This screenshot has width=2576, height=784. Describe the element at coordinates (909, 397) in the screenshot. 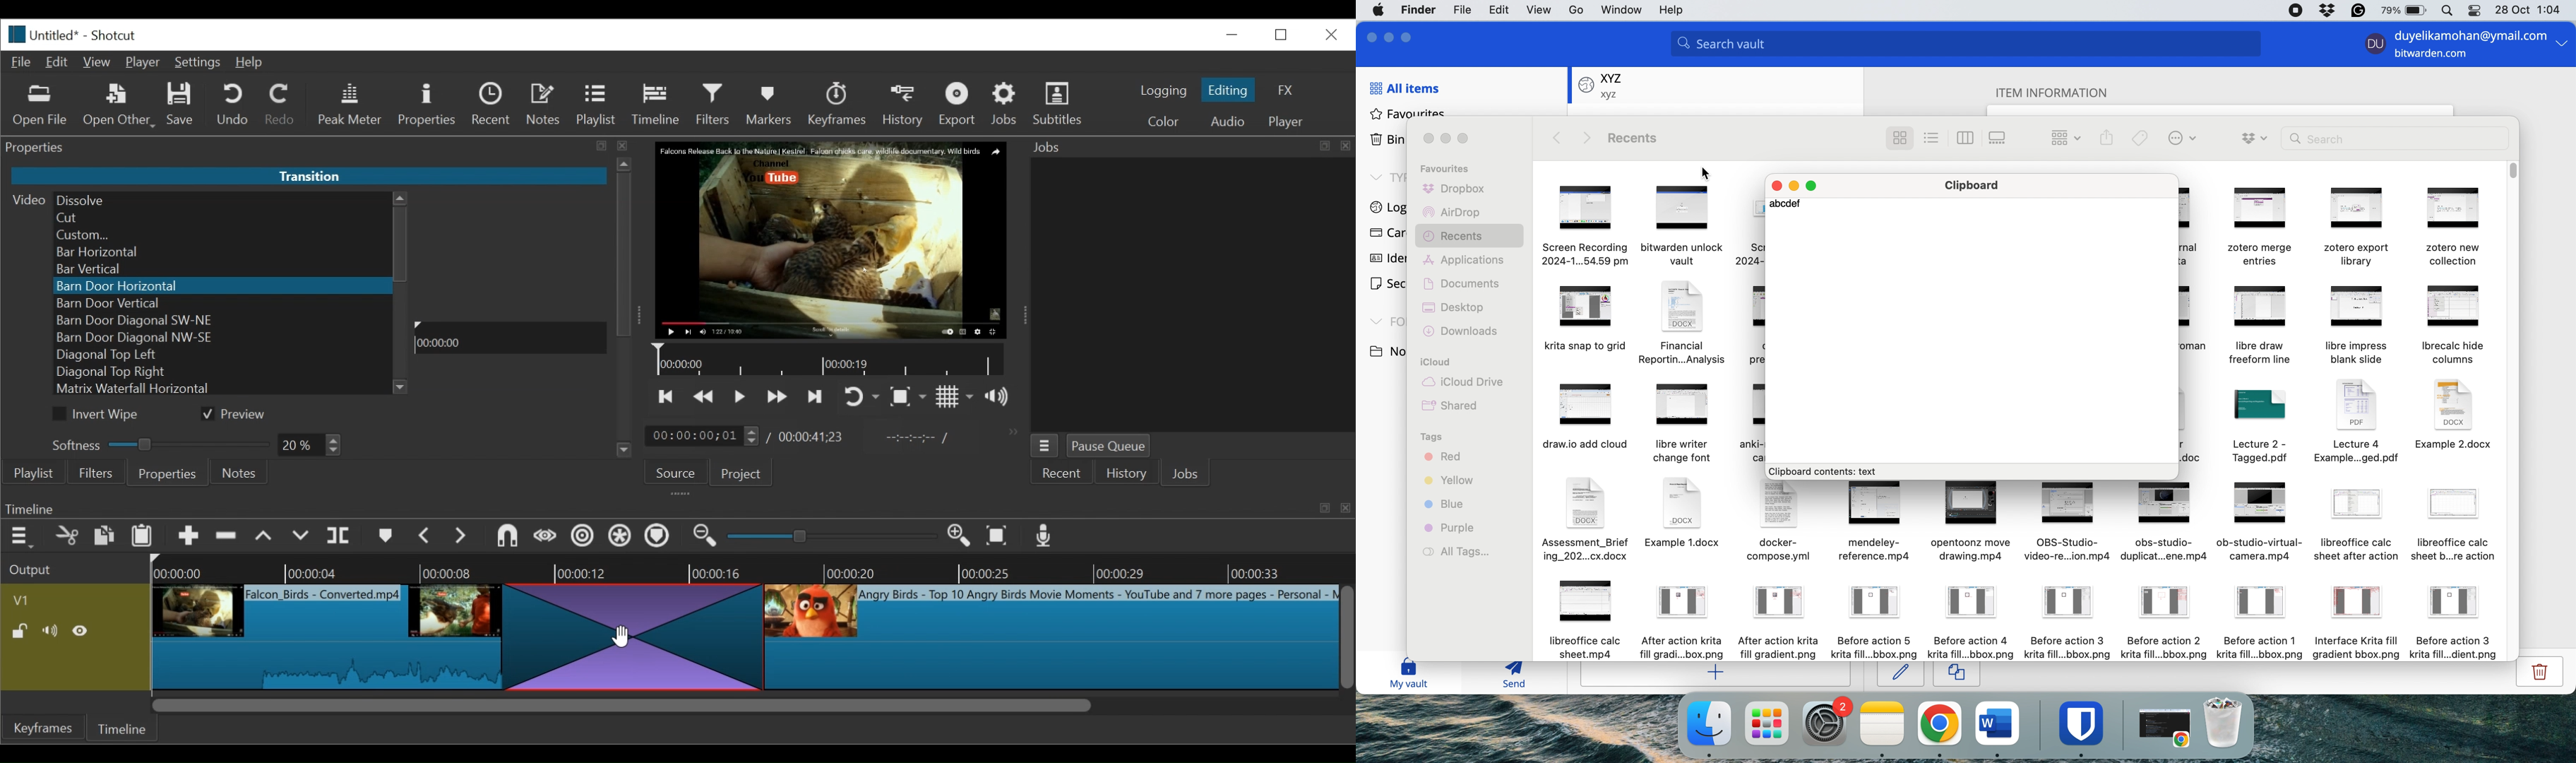

I see `Toggle Zoom` at that location.